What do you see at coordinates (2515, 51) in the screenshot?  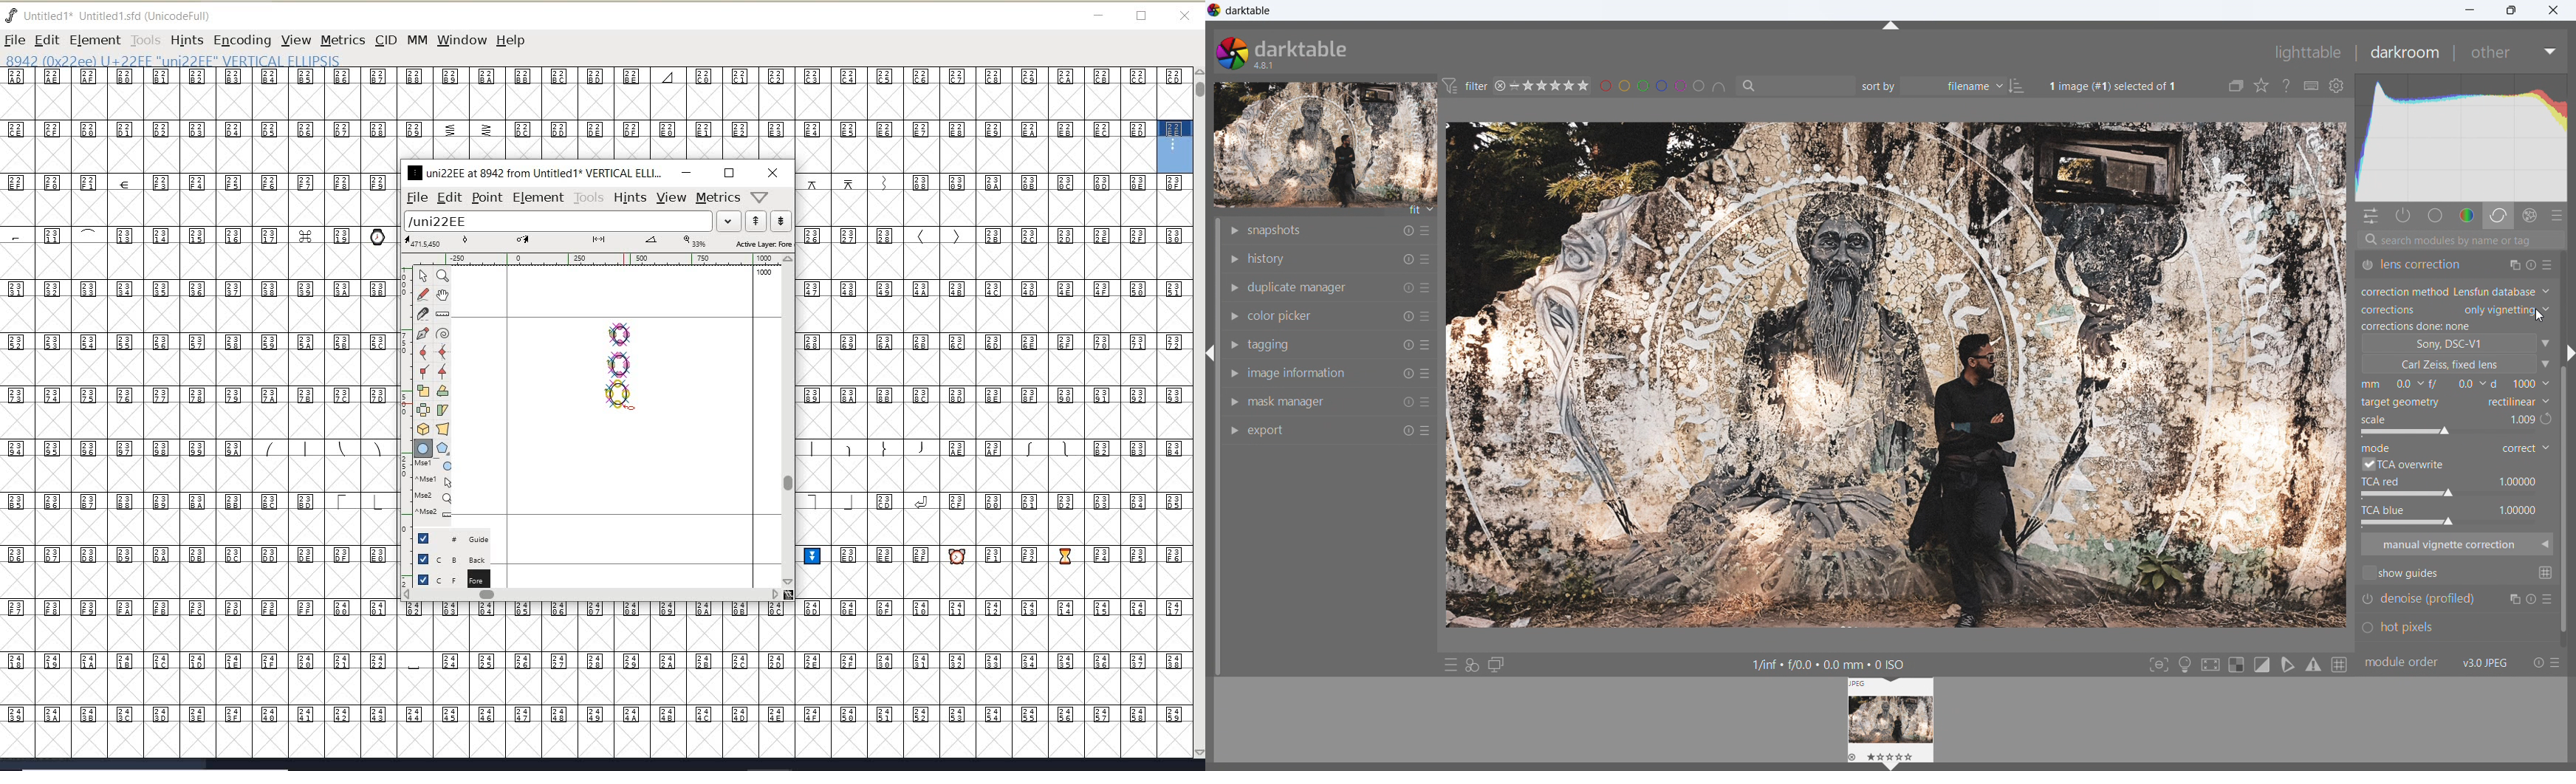 I see `other` at bounding box center [2515, 51].